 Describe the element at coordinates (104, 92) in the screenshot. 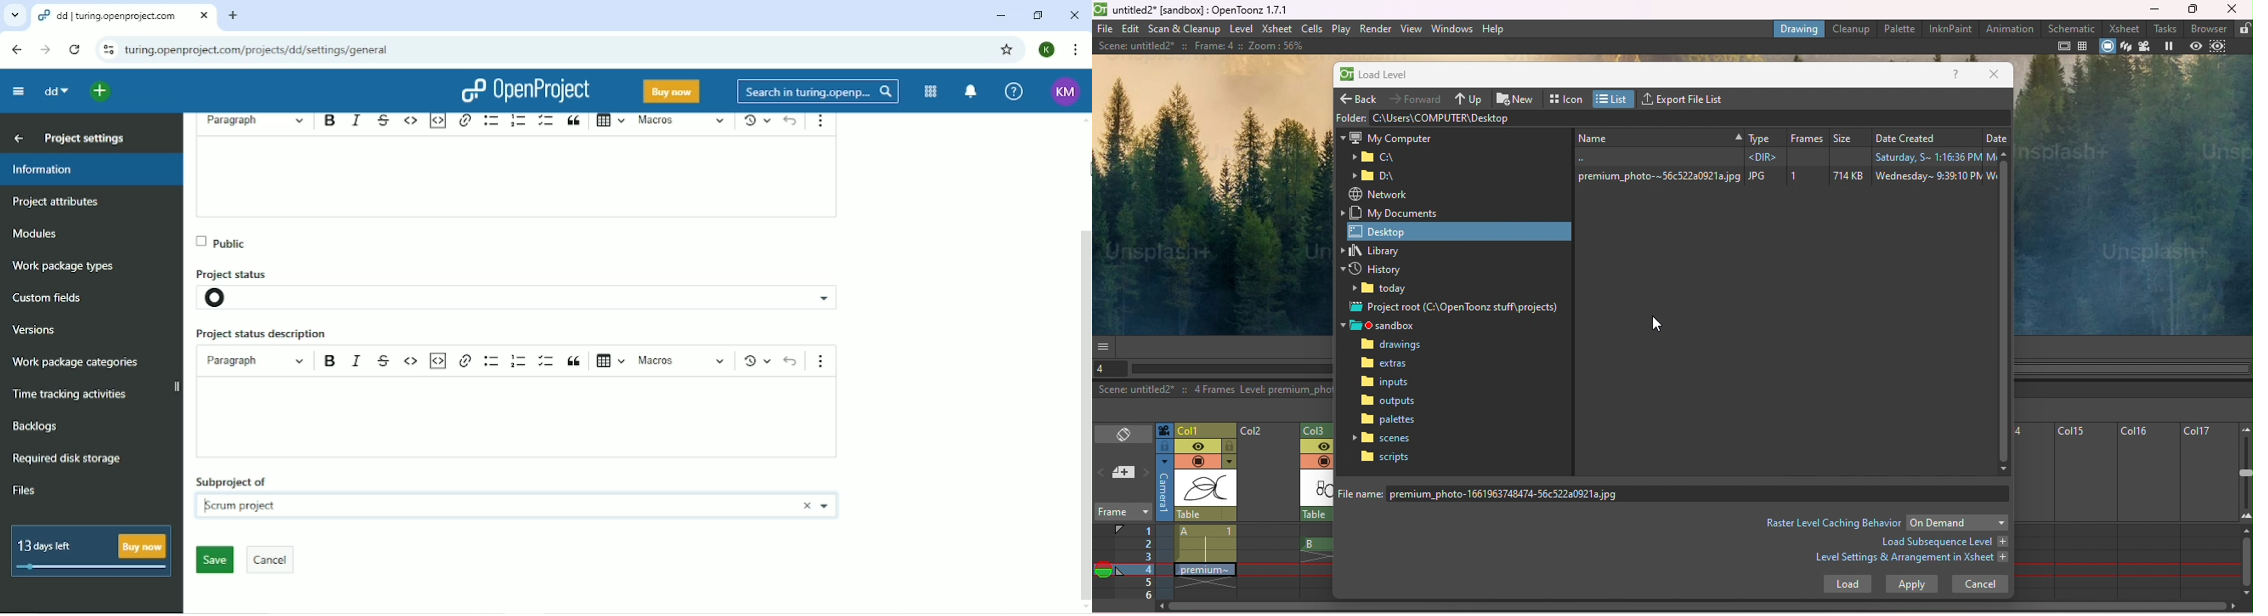

I see `Open quick add menu` at that location.